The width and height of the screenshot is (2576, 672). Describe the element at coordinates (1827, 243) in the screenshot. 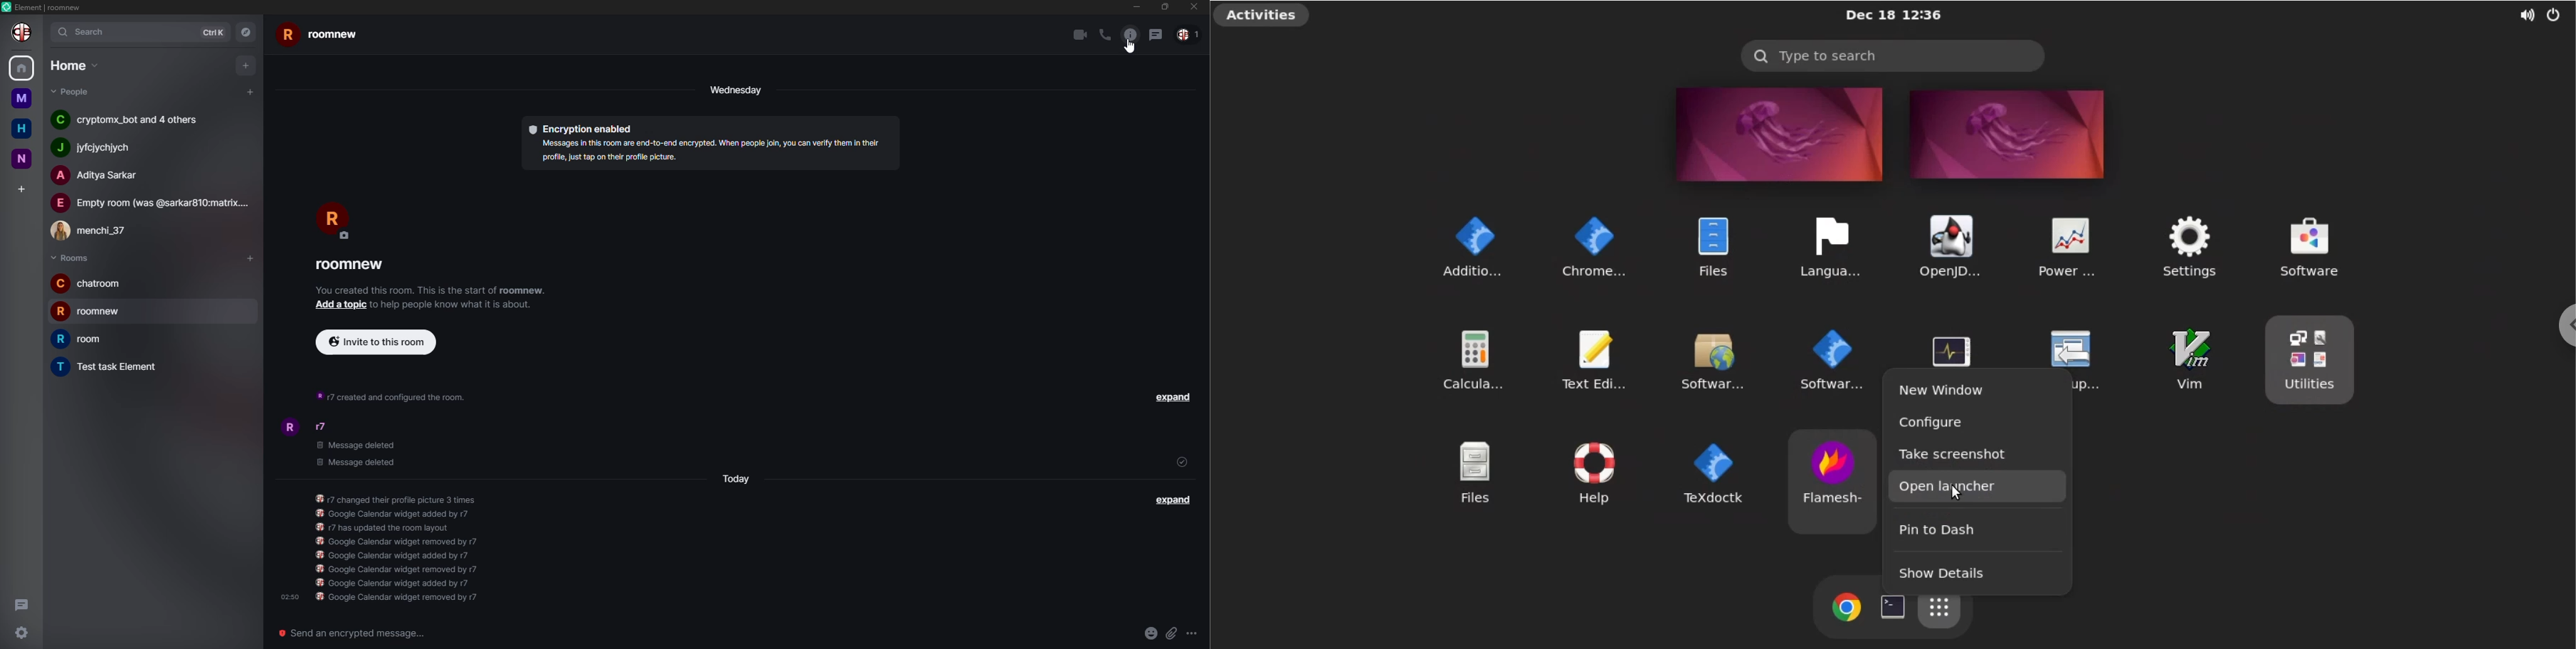

I see `language ` at that location.